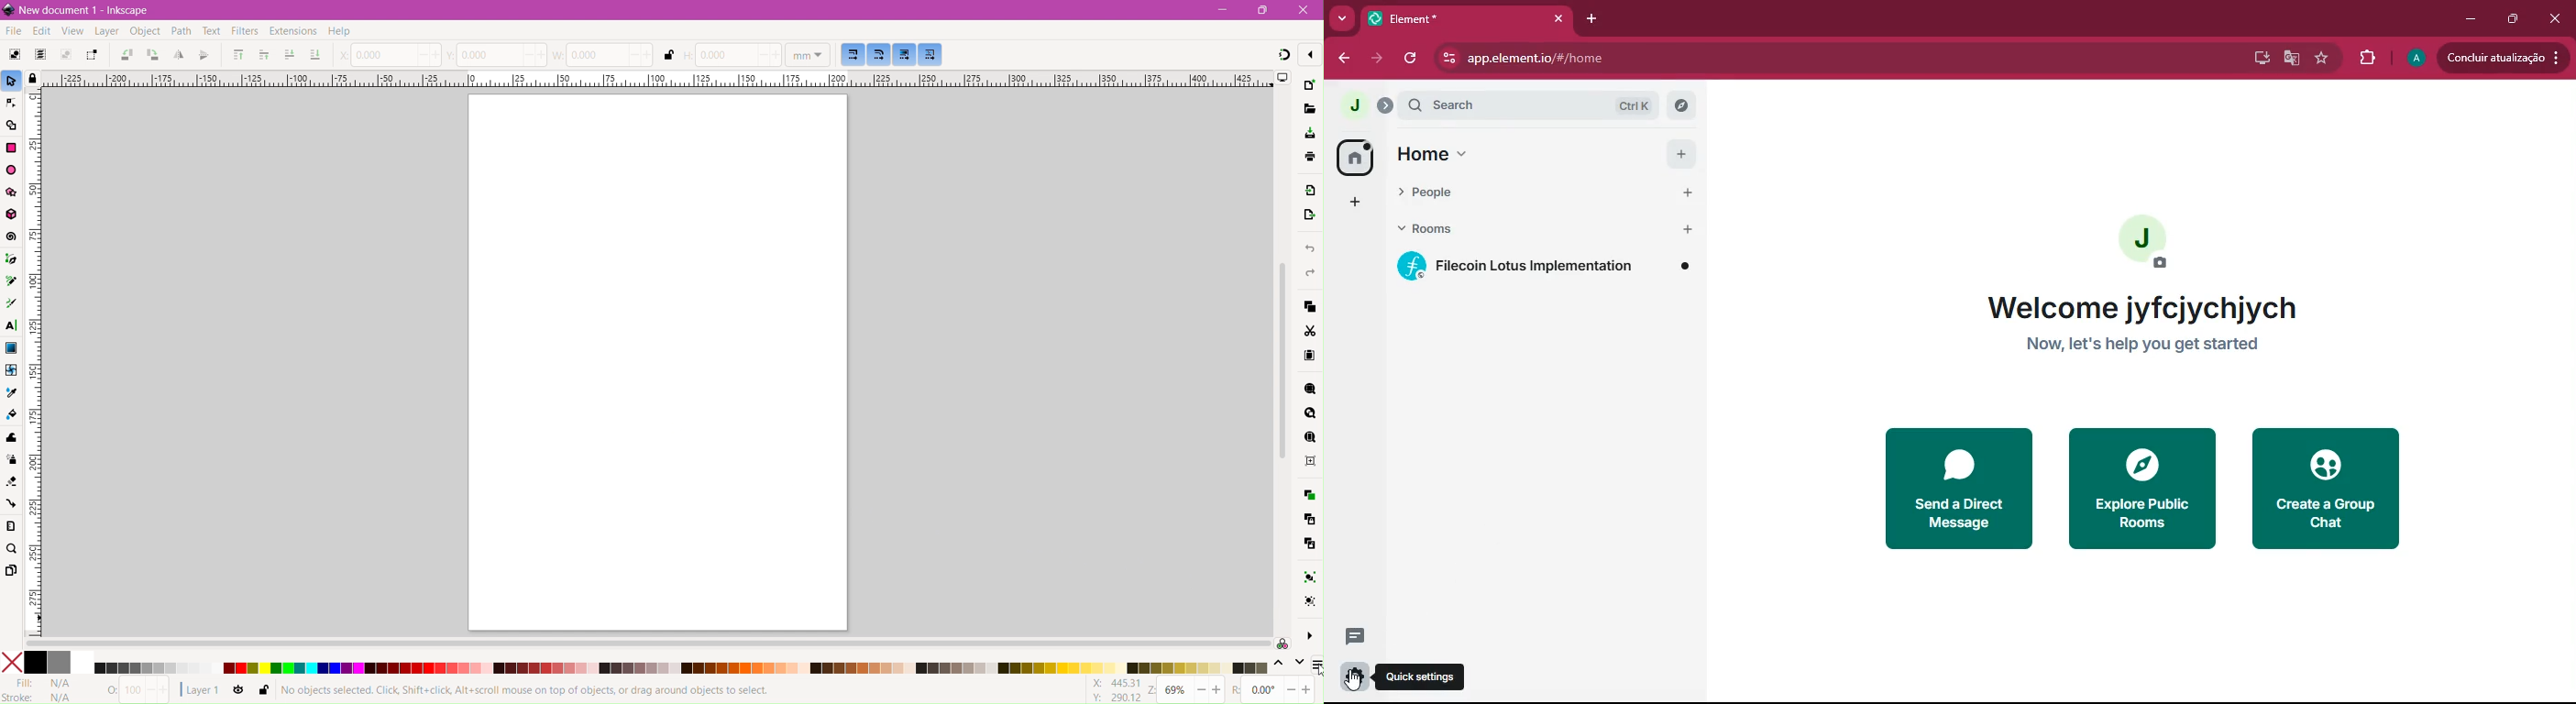  I want to click on Set the Width of the document, so click(604, 55).